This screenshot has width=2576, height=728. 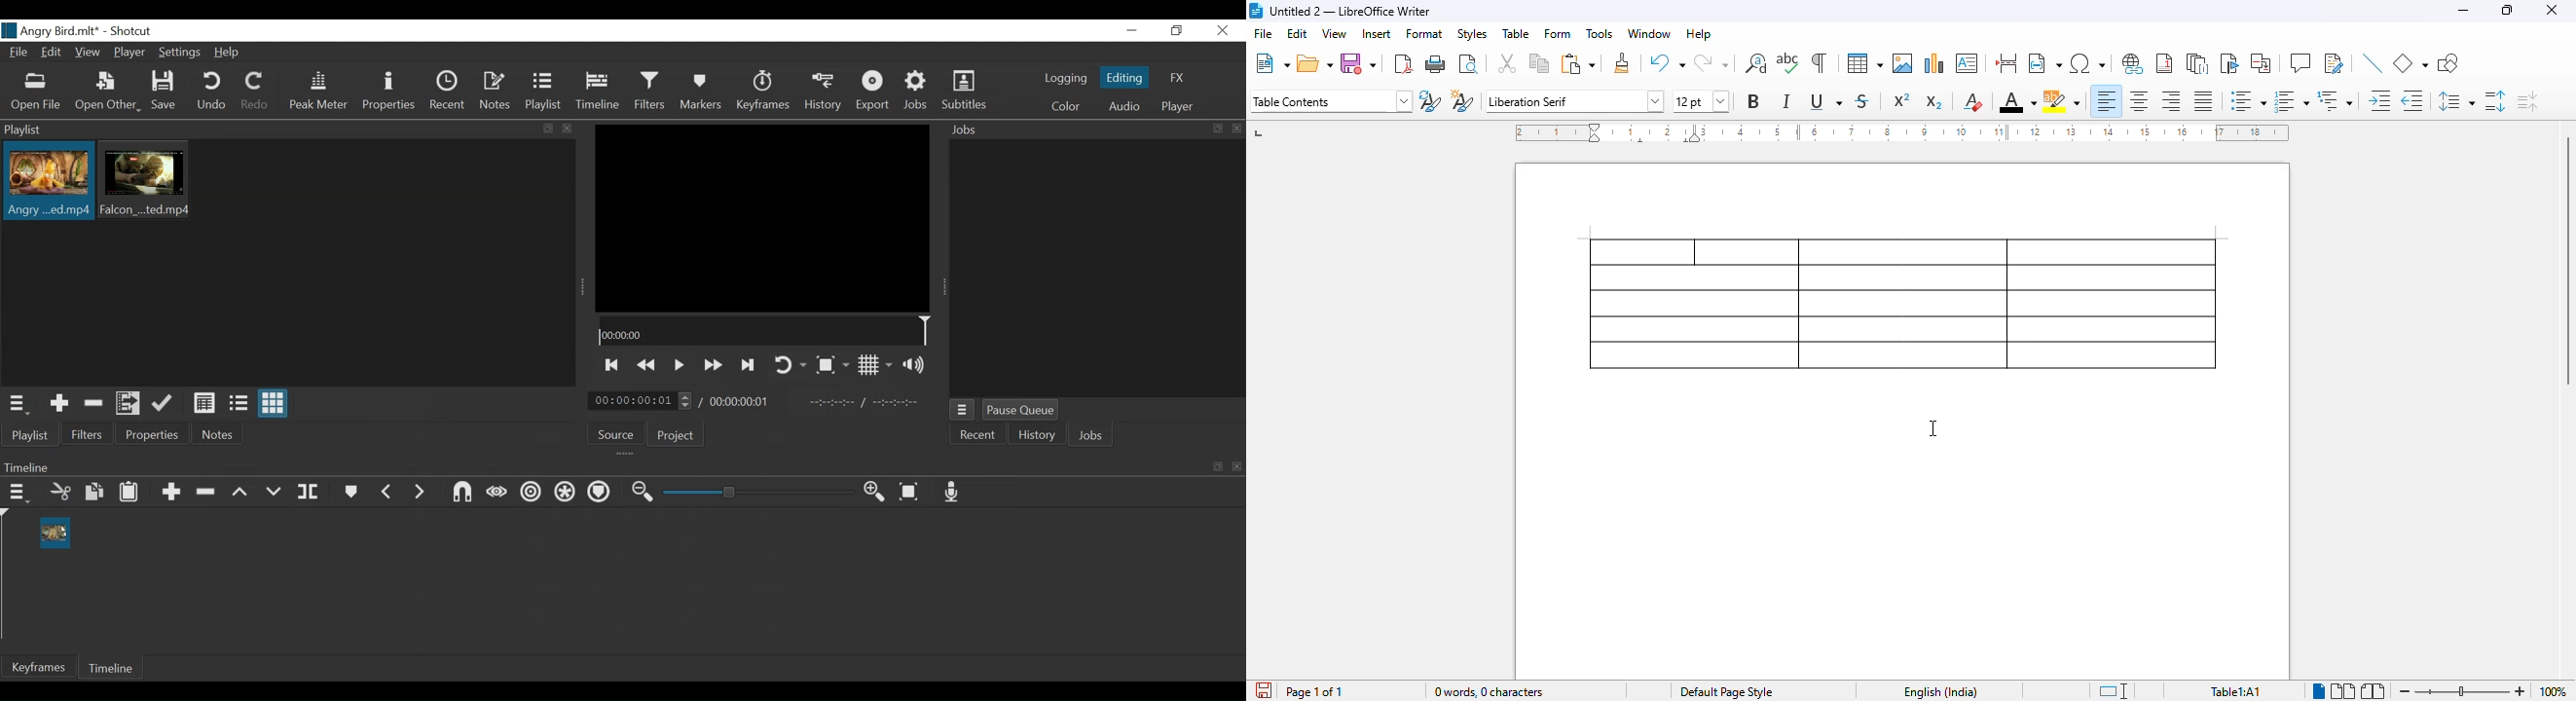 I want to click on insert comment, so click(x=2300, y=63).